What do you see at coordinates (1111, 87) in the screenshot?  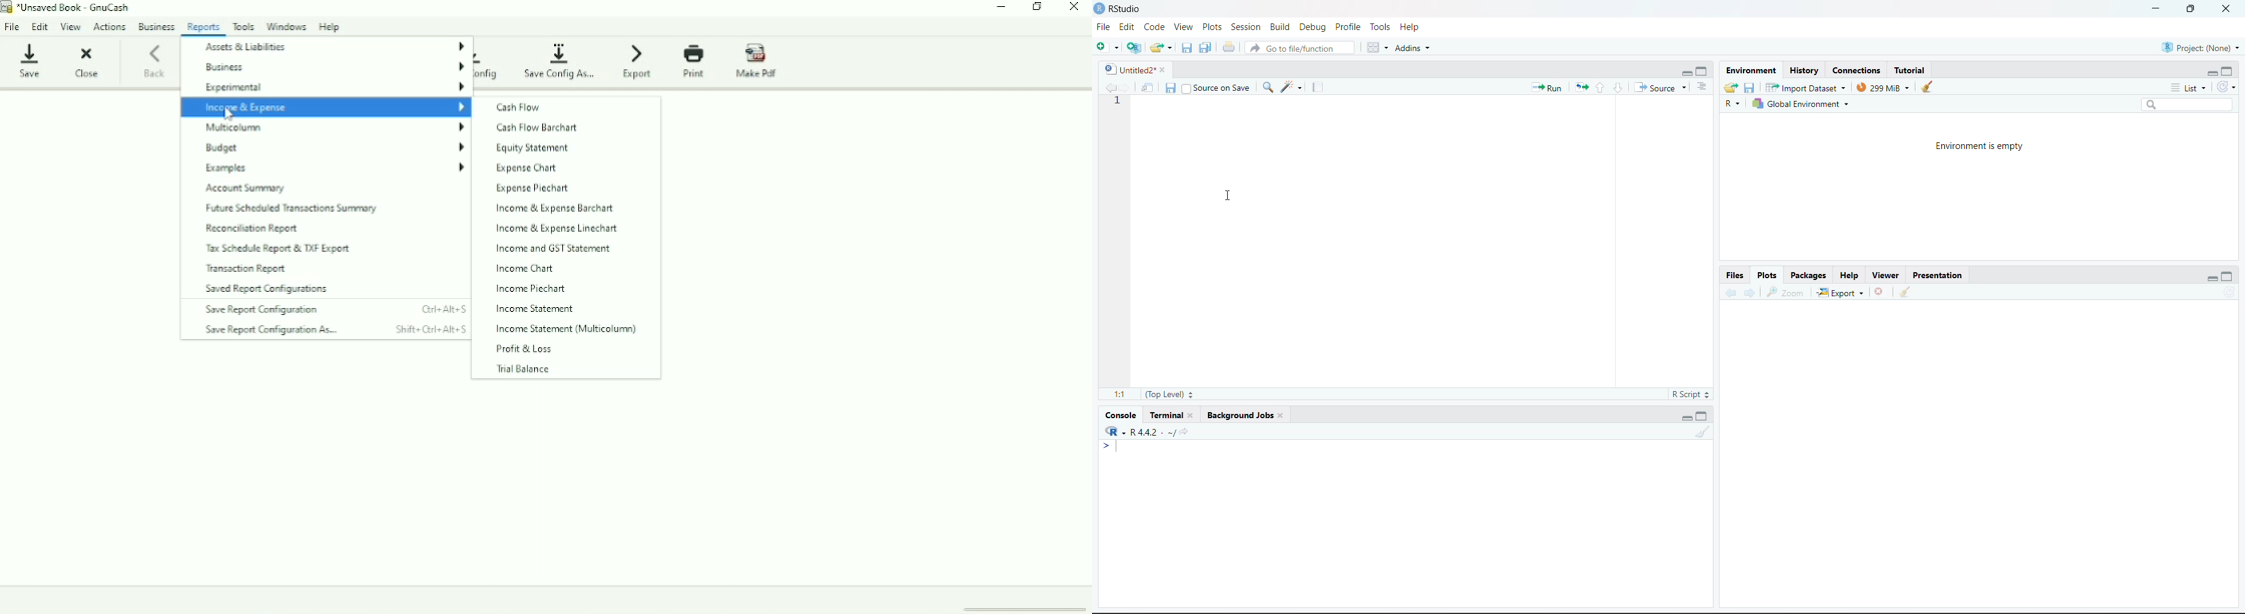 I see `go back to the previous source location` at bounding box center [1111, 87].